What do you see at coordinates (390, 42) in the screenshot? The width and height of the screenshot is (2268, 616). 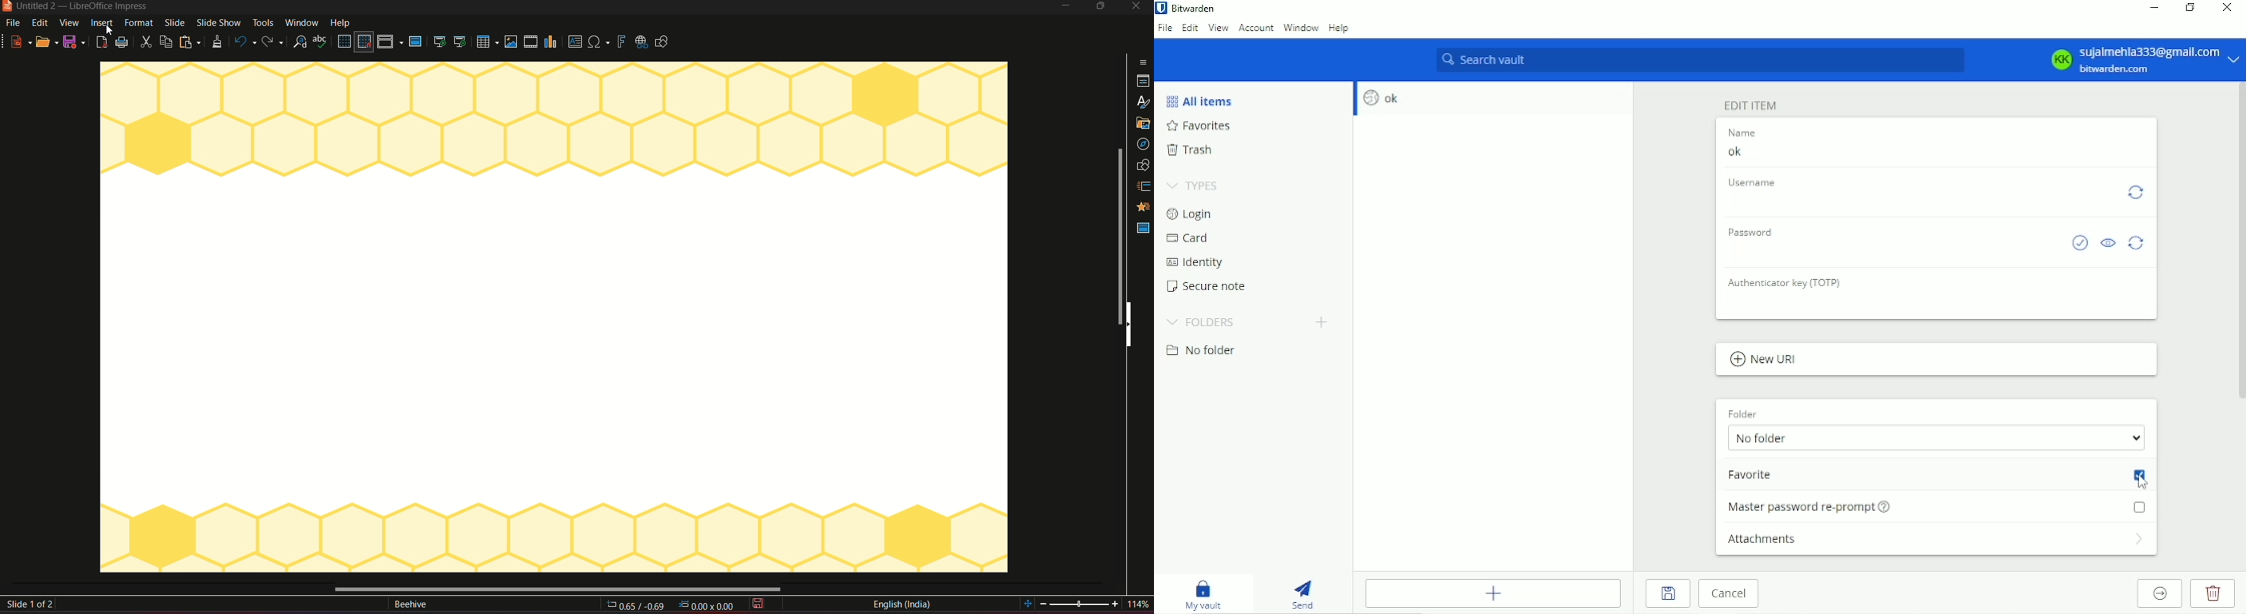 I see `display views` at bounding box center [390, 42].